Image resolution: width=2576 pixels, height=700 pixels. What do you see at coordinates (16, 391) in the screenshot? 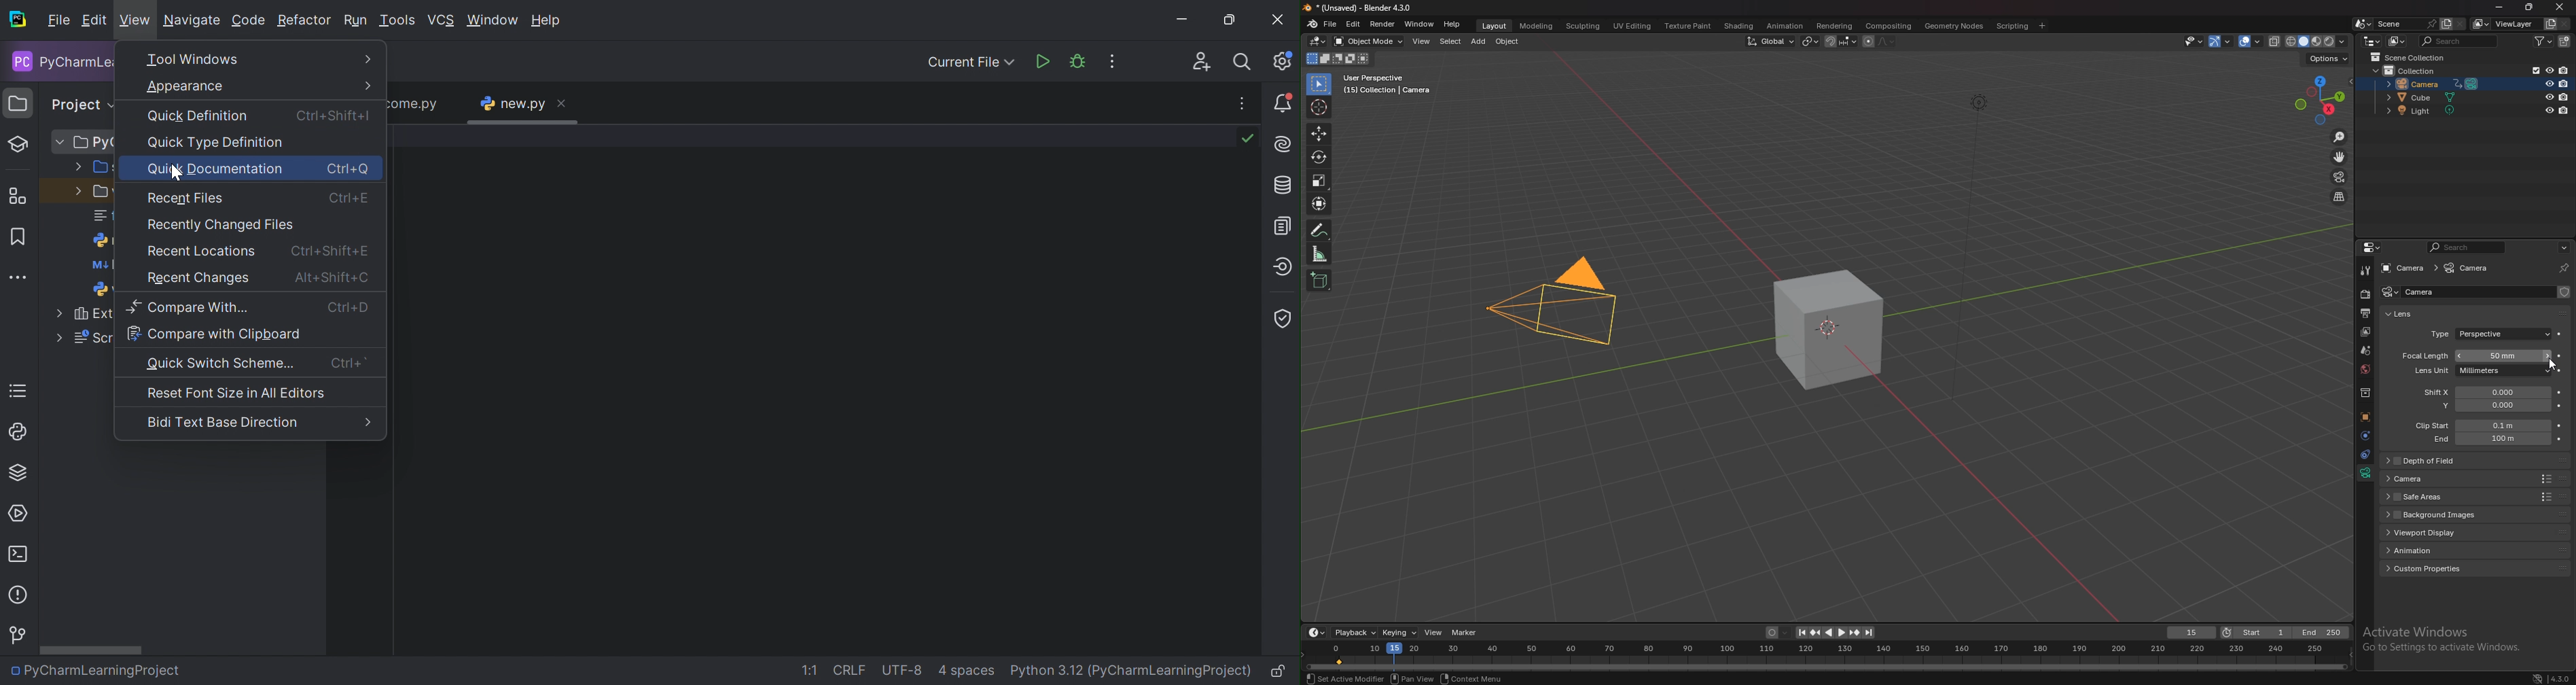
I see `TODO` at bounding box center [16, 391].